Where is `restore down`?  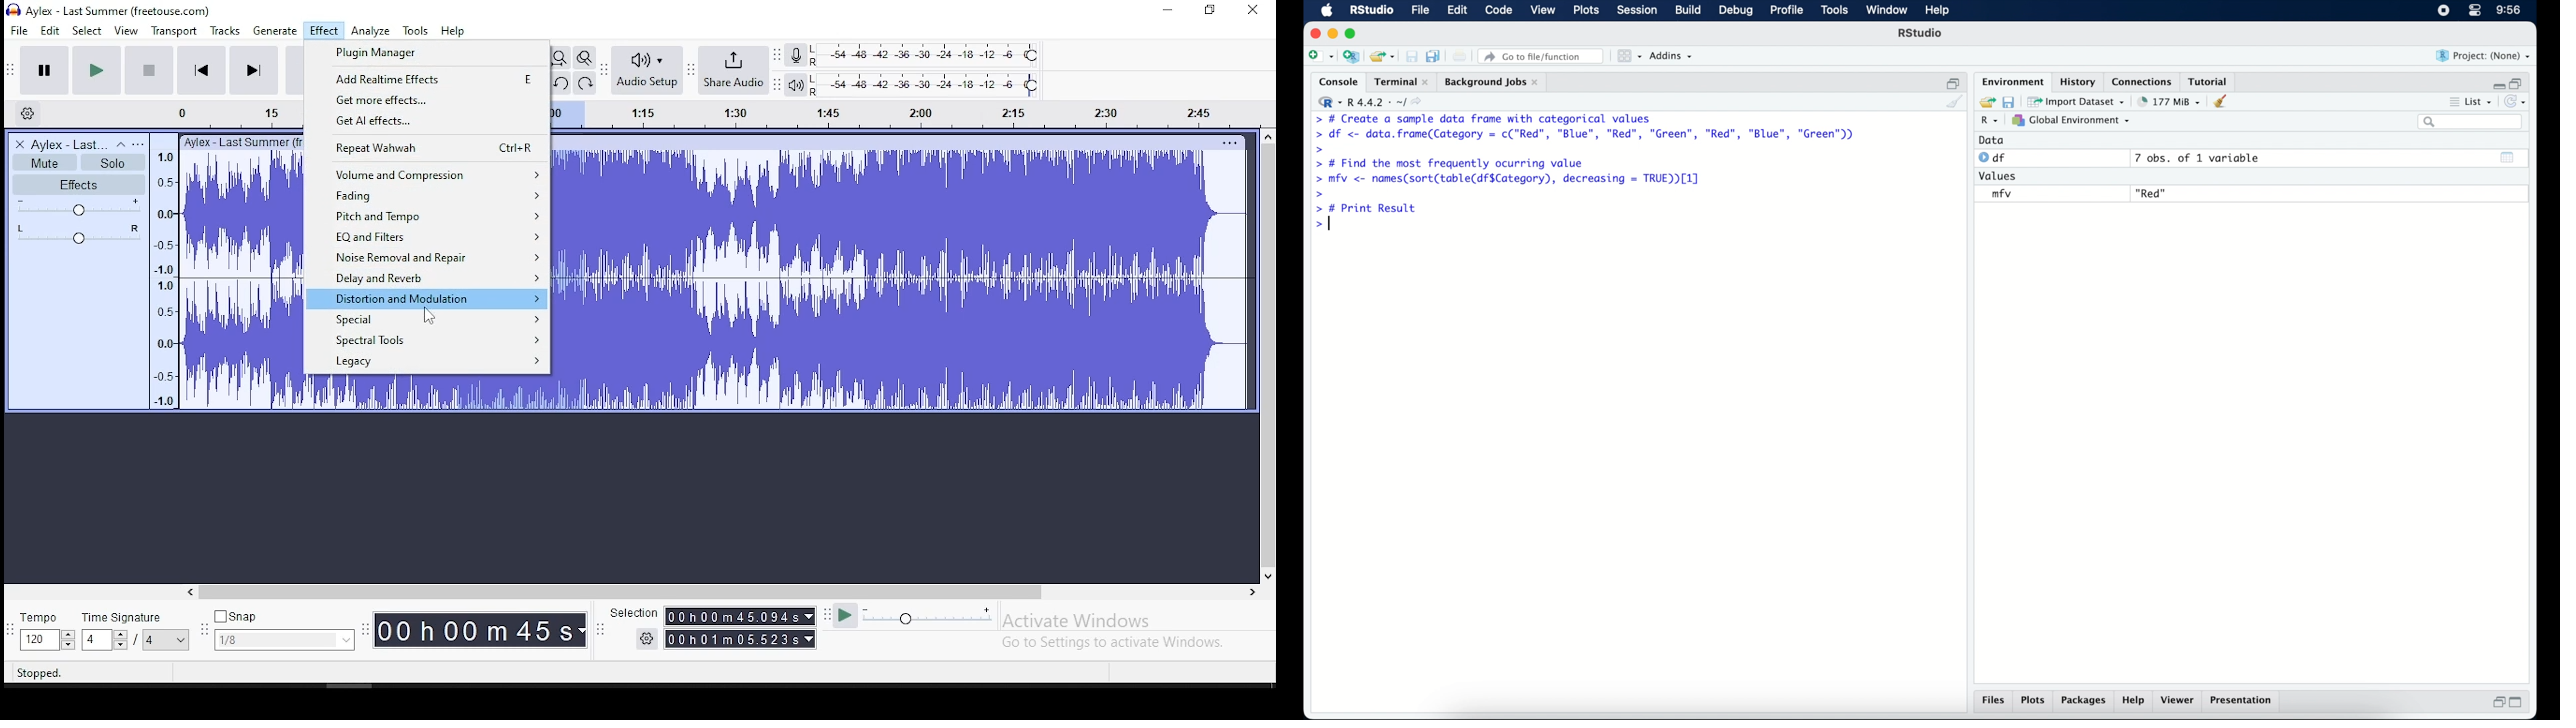
restore down is located at coordinates (1952, 81).